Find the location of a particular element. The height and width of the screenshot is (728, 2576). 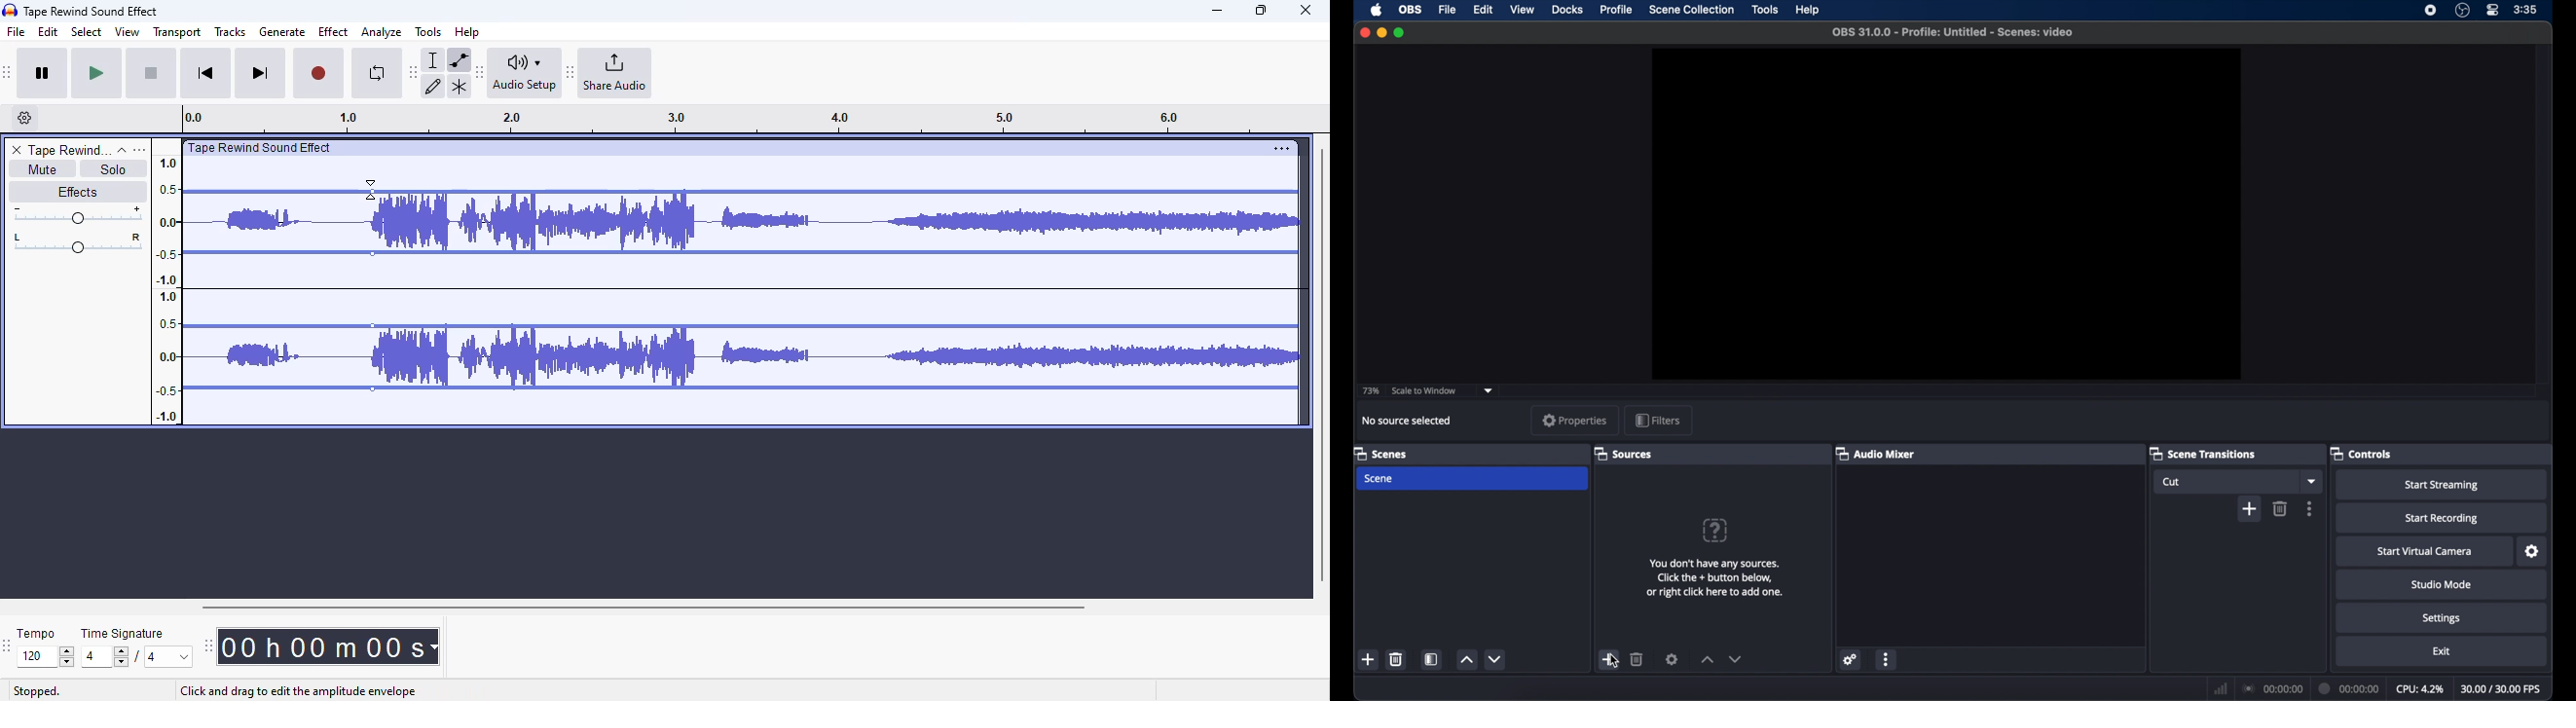

file name is located at coordinates (1953, 32).